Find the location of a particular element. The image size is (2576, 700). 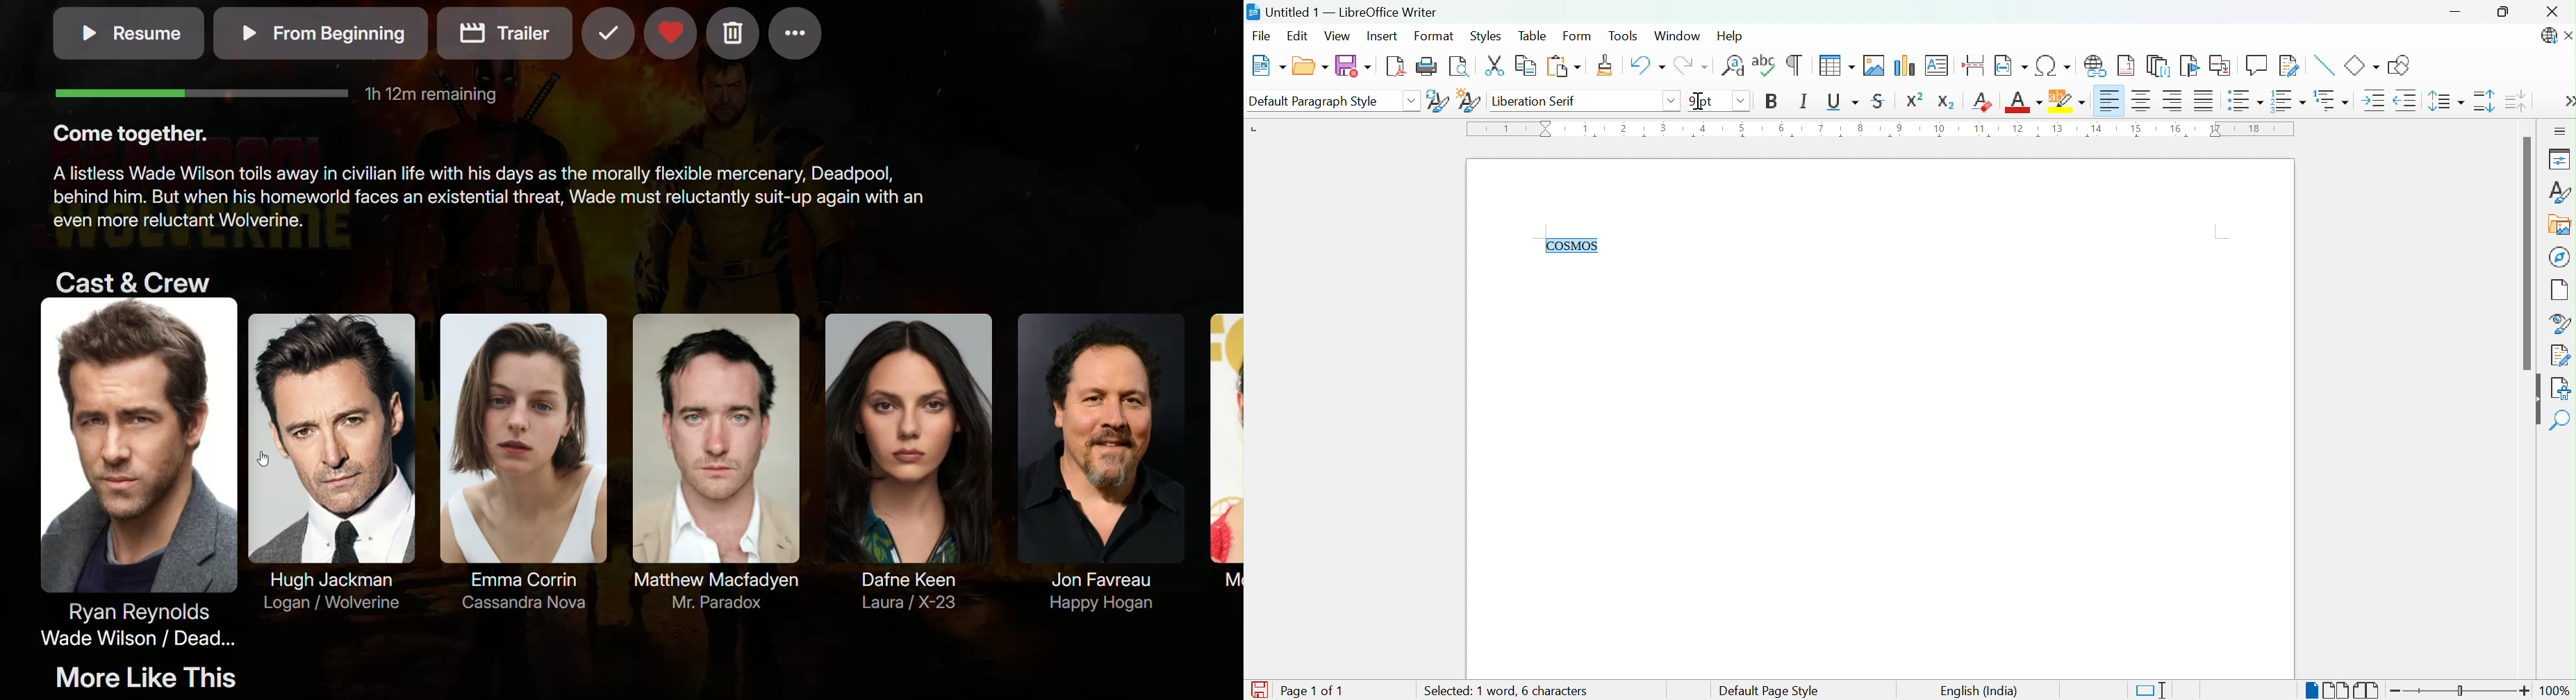

Basic Shapes is located at coordinates (2361, 65).